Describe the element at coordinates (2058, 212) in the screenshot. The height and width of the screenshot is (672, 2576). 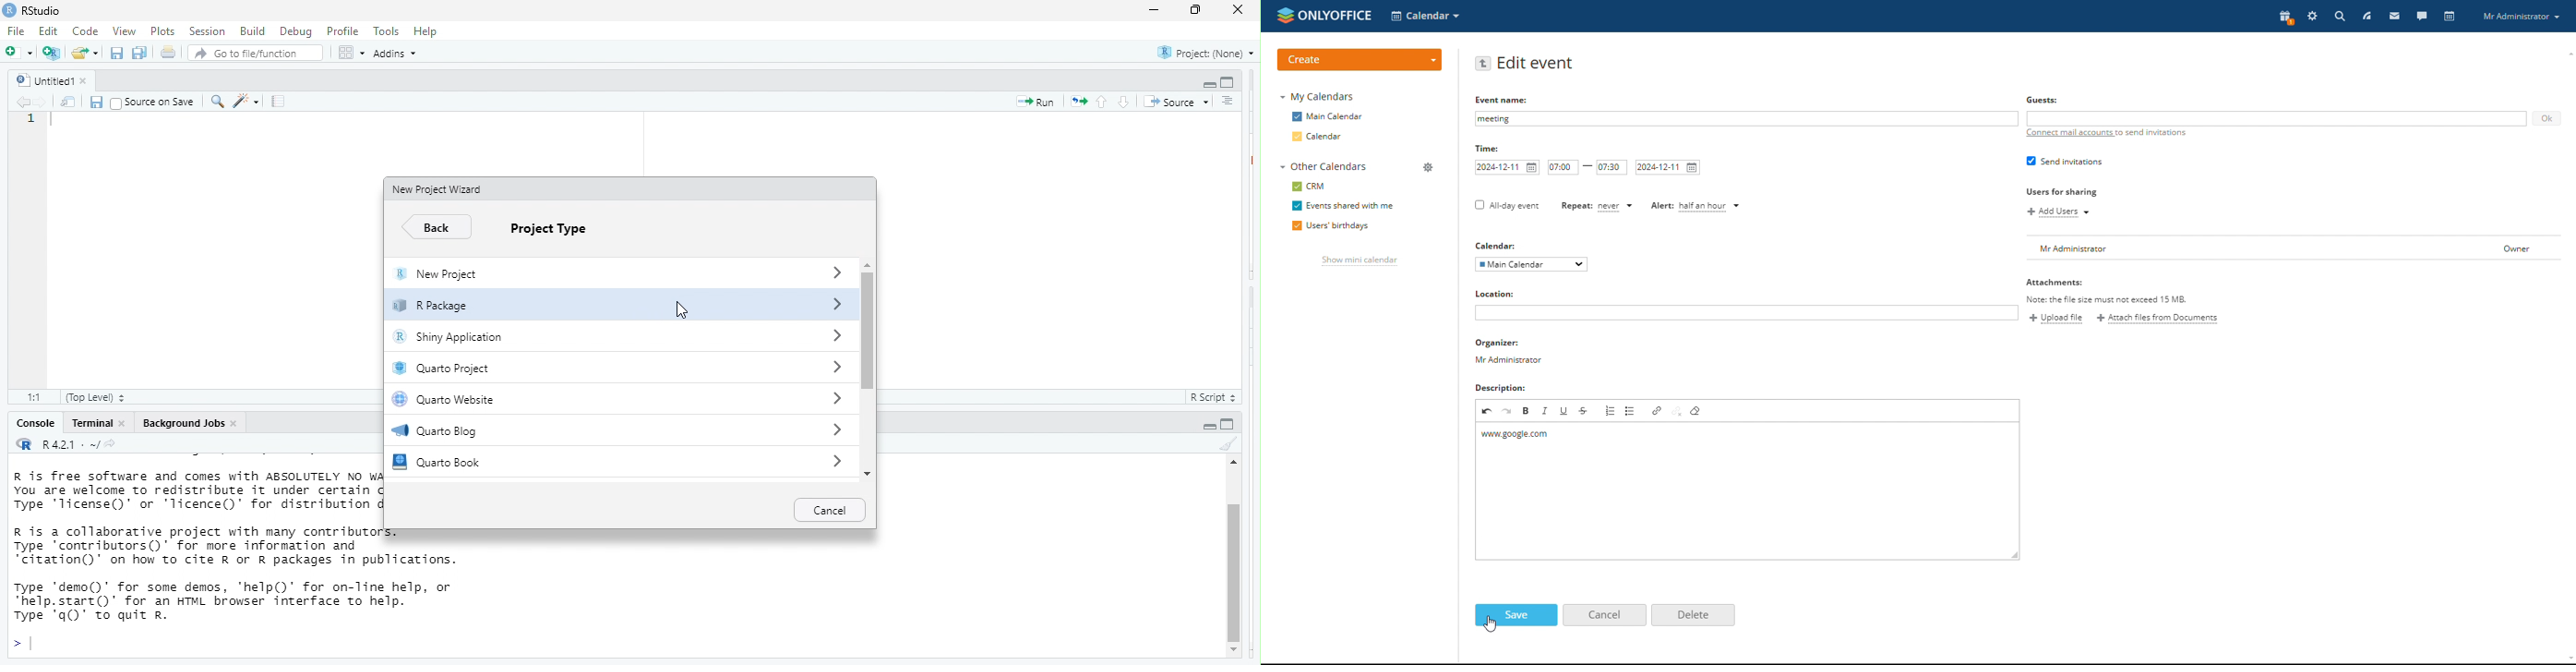
I see `add users` at that location.